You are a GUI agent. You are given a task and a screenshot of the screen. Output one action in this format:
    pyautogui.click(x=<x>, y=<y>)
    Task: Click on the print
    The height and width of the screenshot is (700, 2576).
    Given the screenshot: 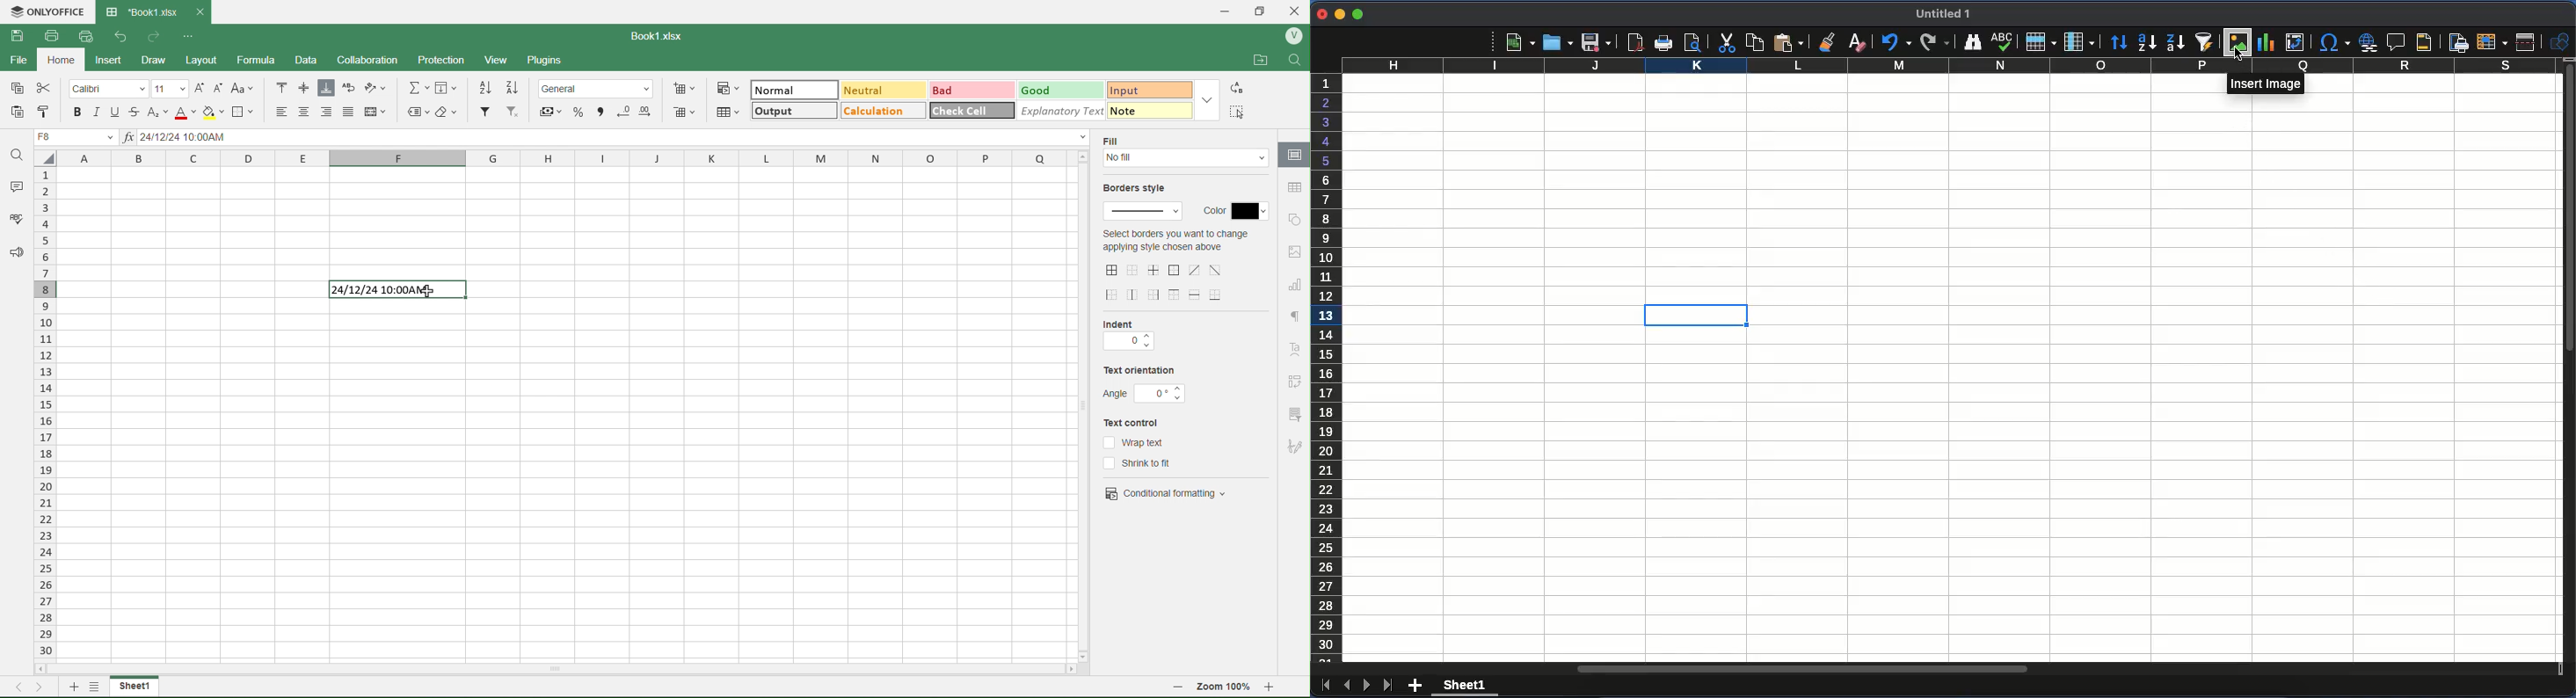 What is the action you would take?
    pyautogui.click(x=1663, y=42)
    